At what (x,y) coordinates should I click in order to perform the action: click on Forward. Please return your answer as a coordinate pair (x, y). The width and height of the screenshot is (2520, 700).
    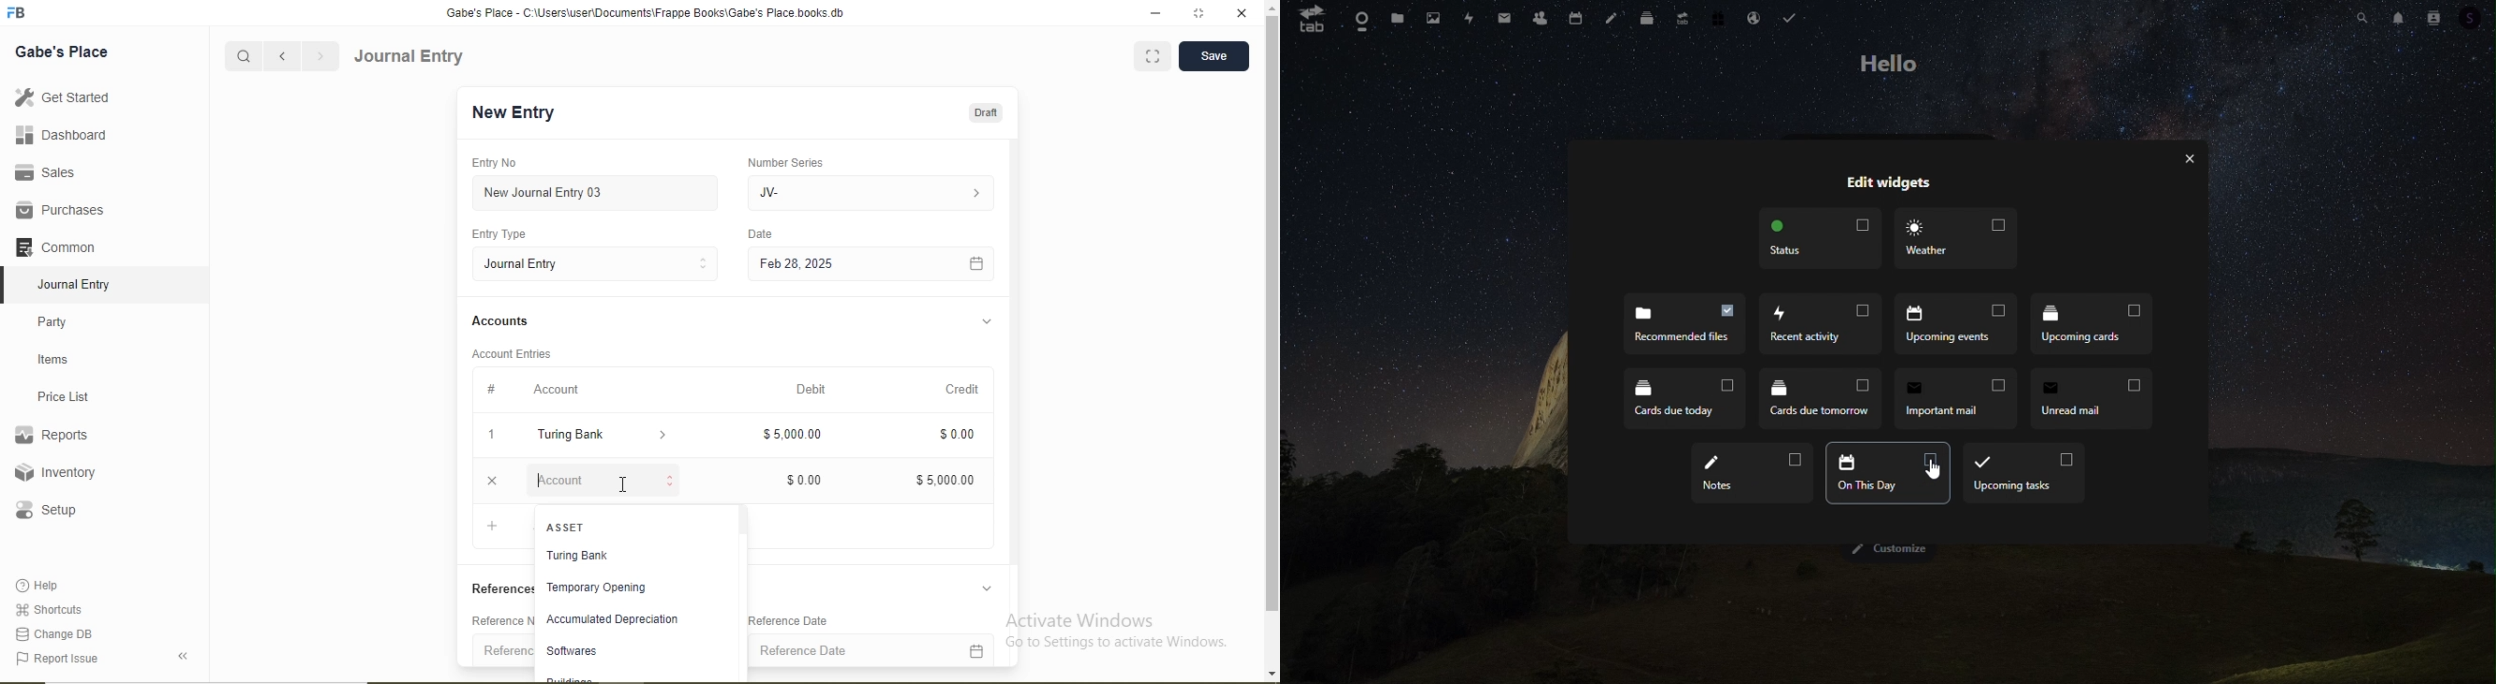
    Looking at the image, I should click on (321, 56).